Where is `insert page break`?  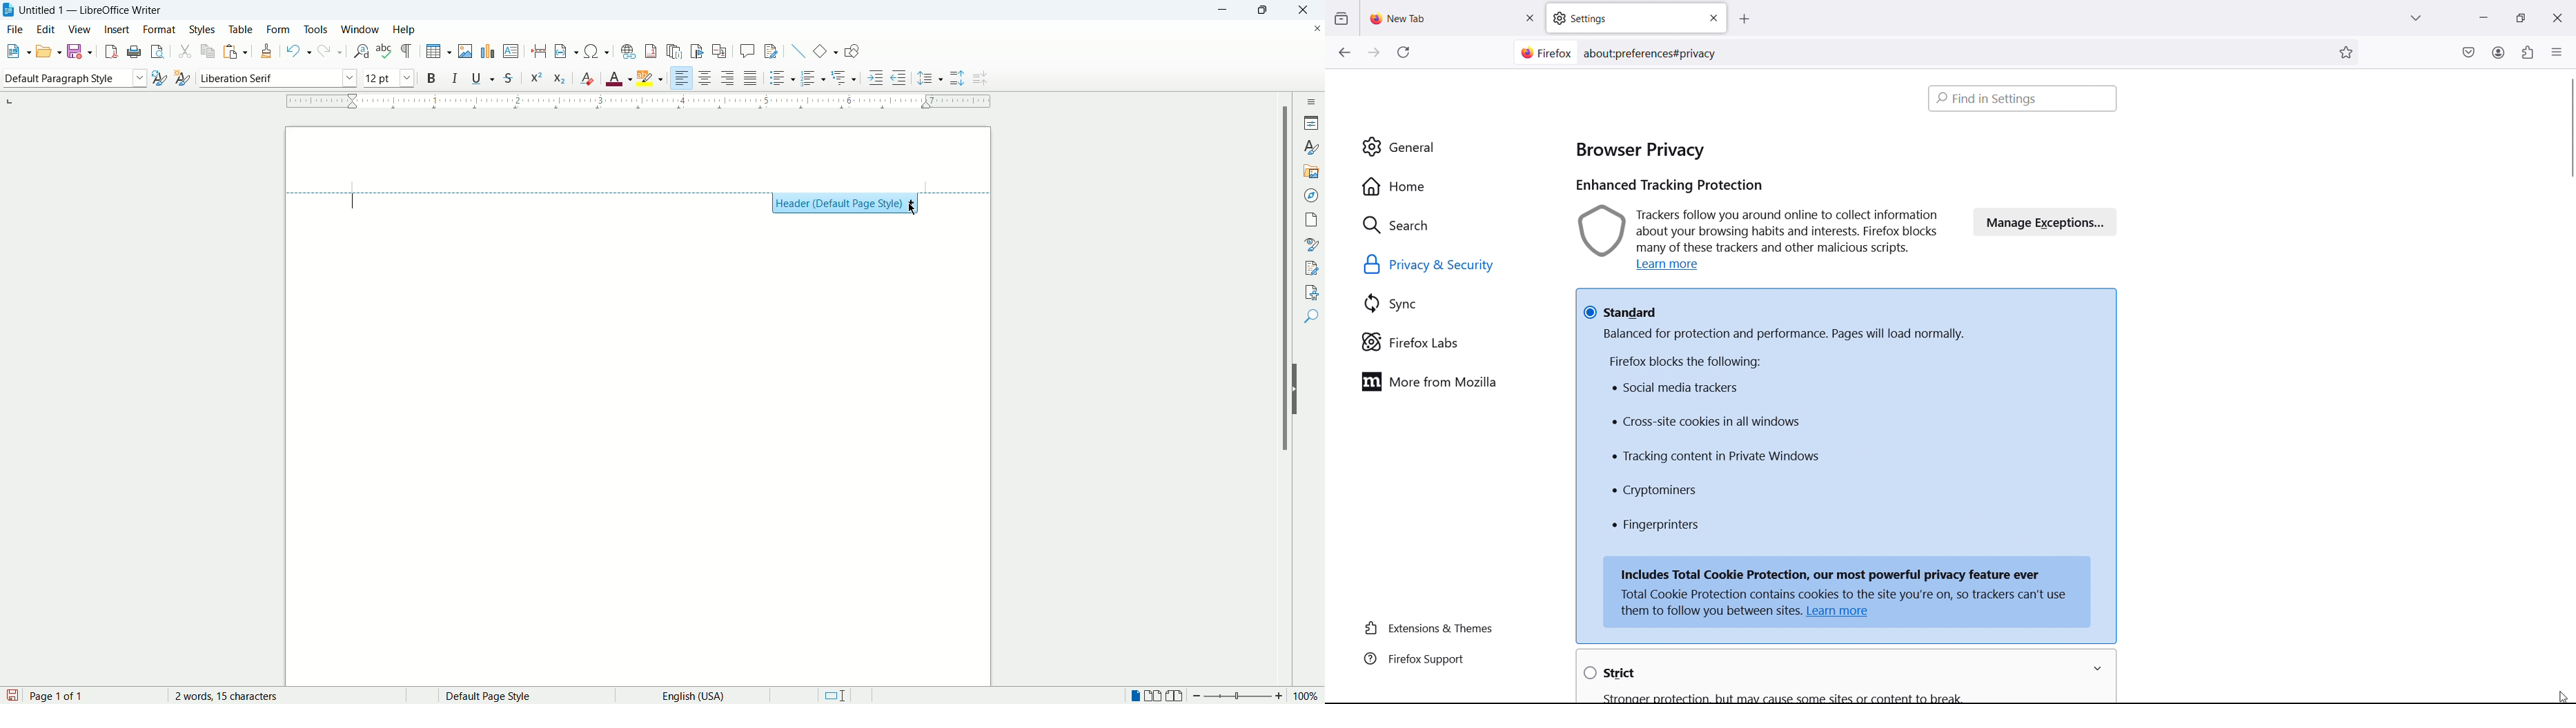
insert page break is located at coordinates (539, 50).